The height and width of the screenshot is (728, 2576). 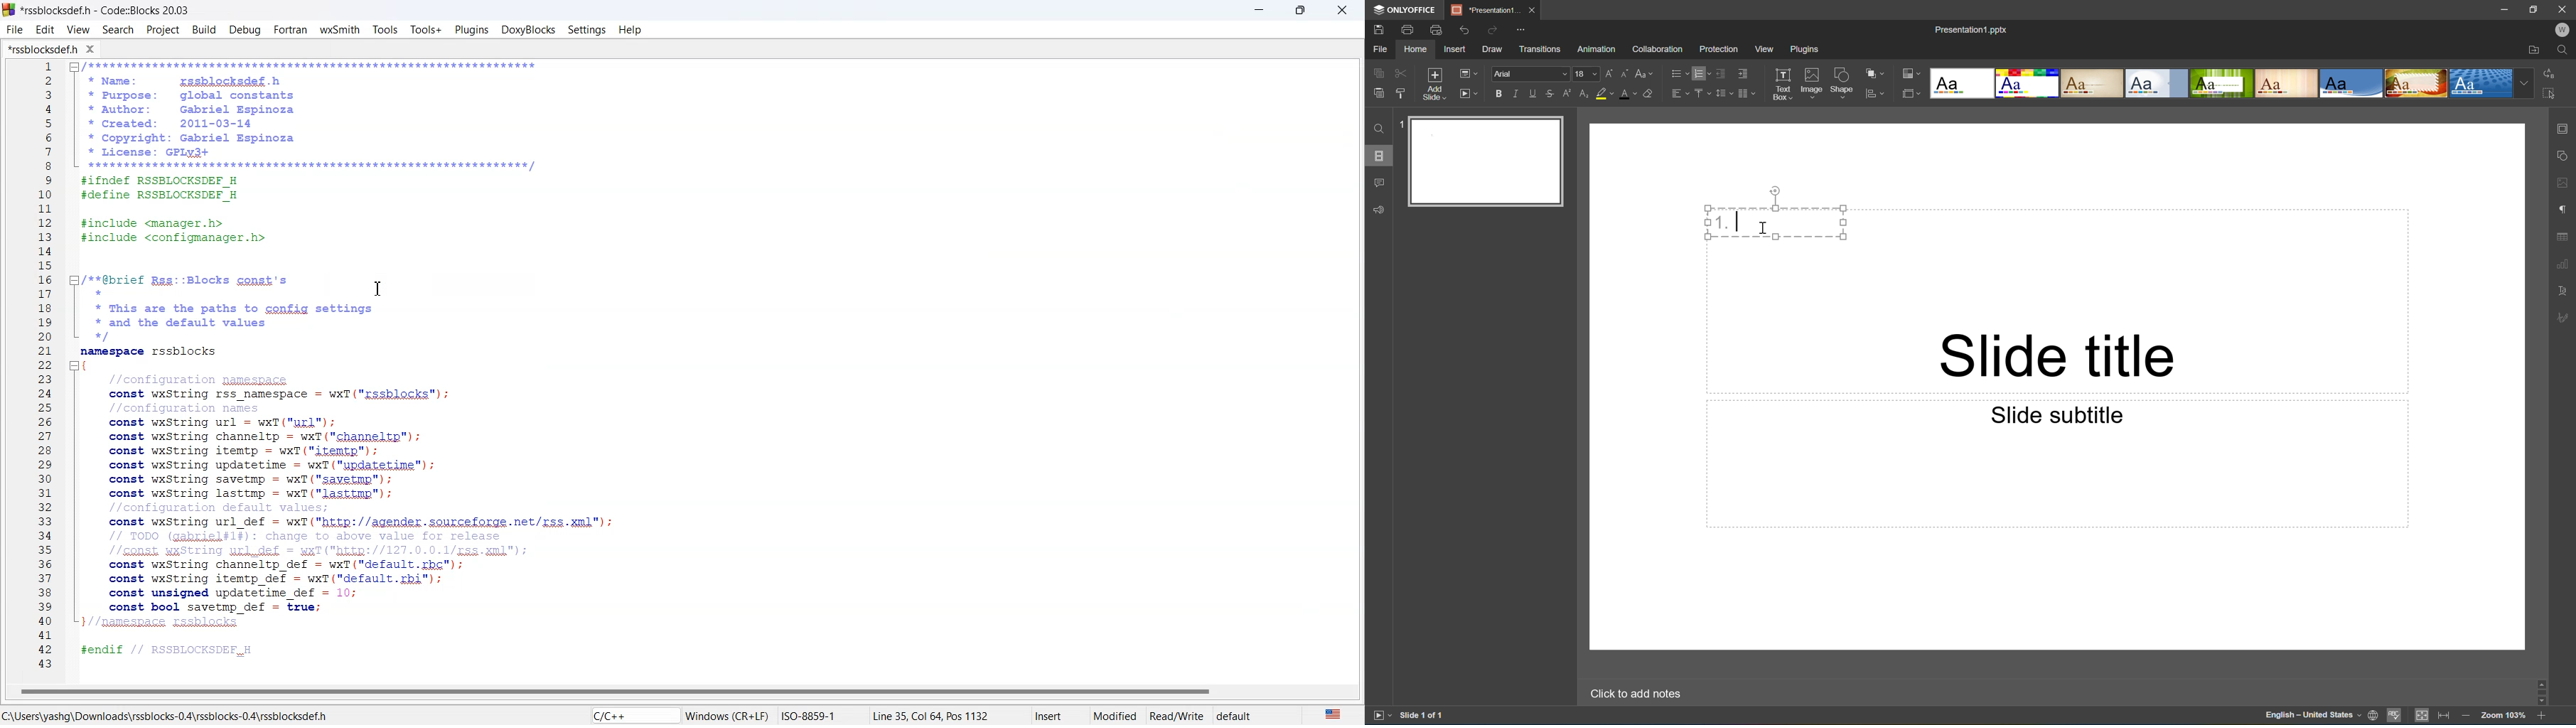 What do you see at coordinates (1703, 91) in the screenshot?
I see `Vertical align` at bounding box center [1703, 91].